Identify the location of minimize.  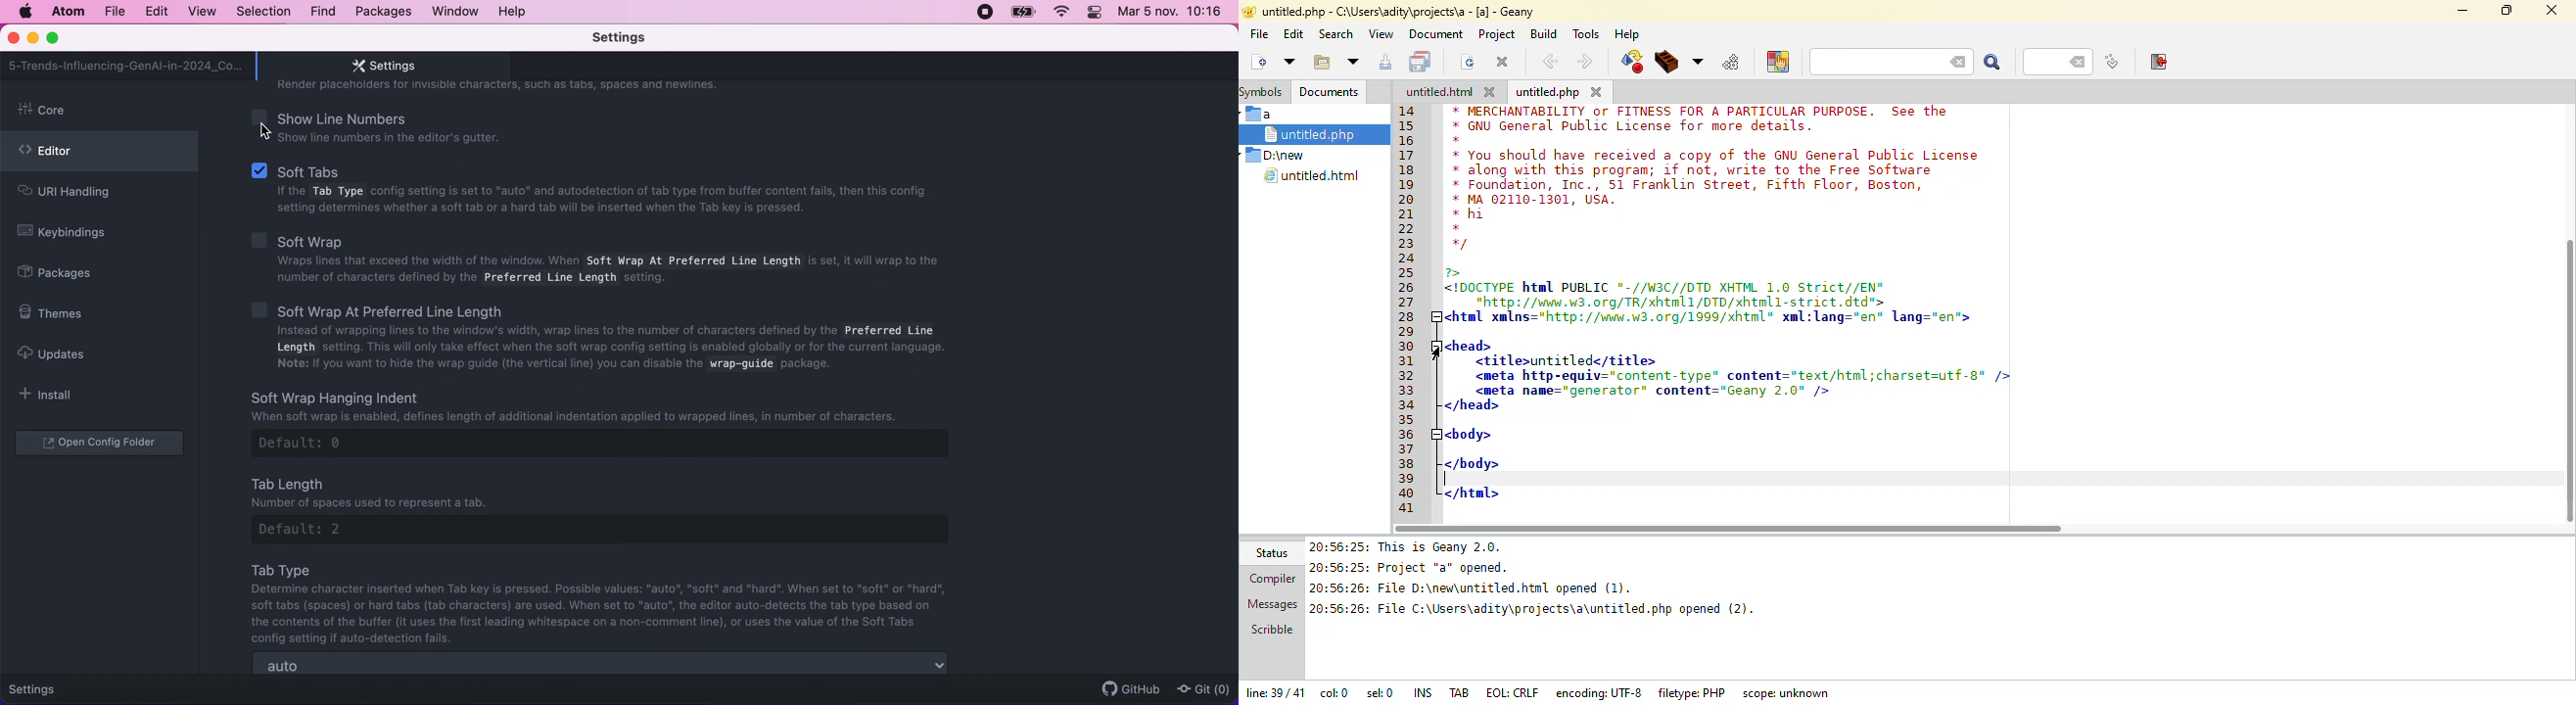
(32, 39).